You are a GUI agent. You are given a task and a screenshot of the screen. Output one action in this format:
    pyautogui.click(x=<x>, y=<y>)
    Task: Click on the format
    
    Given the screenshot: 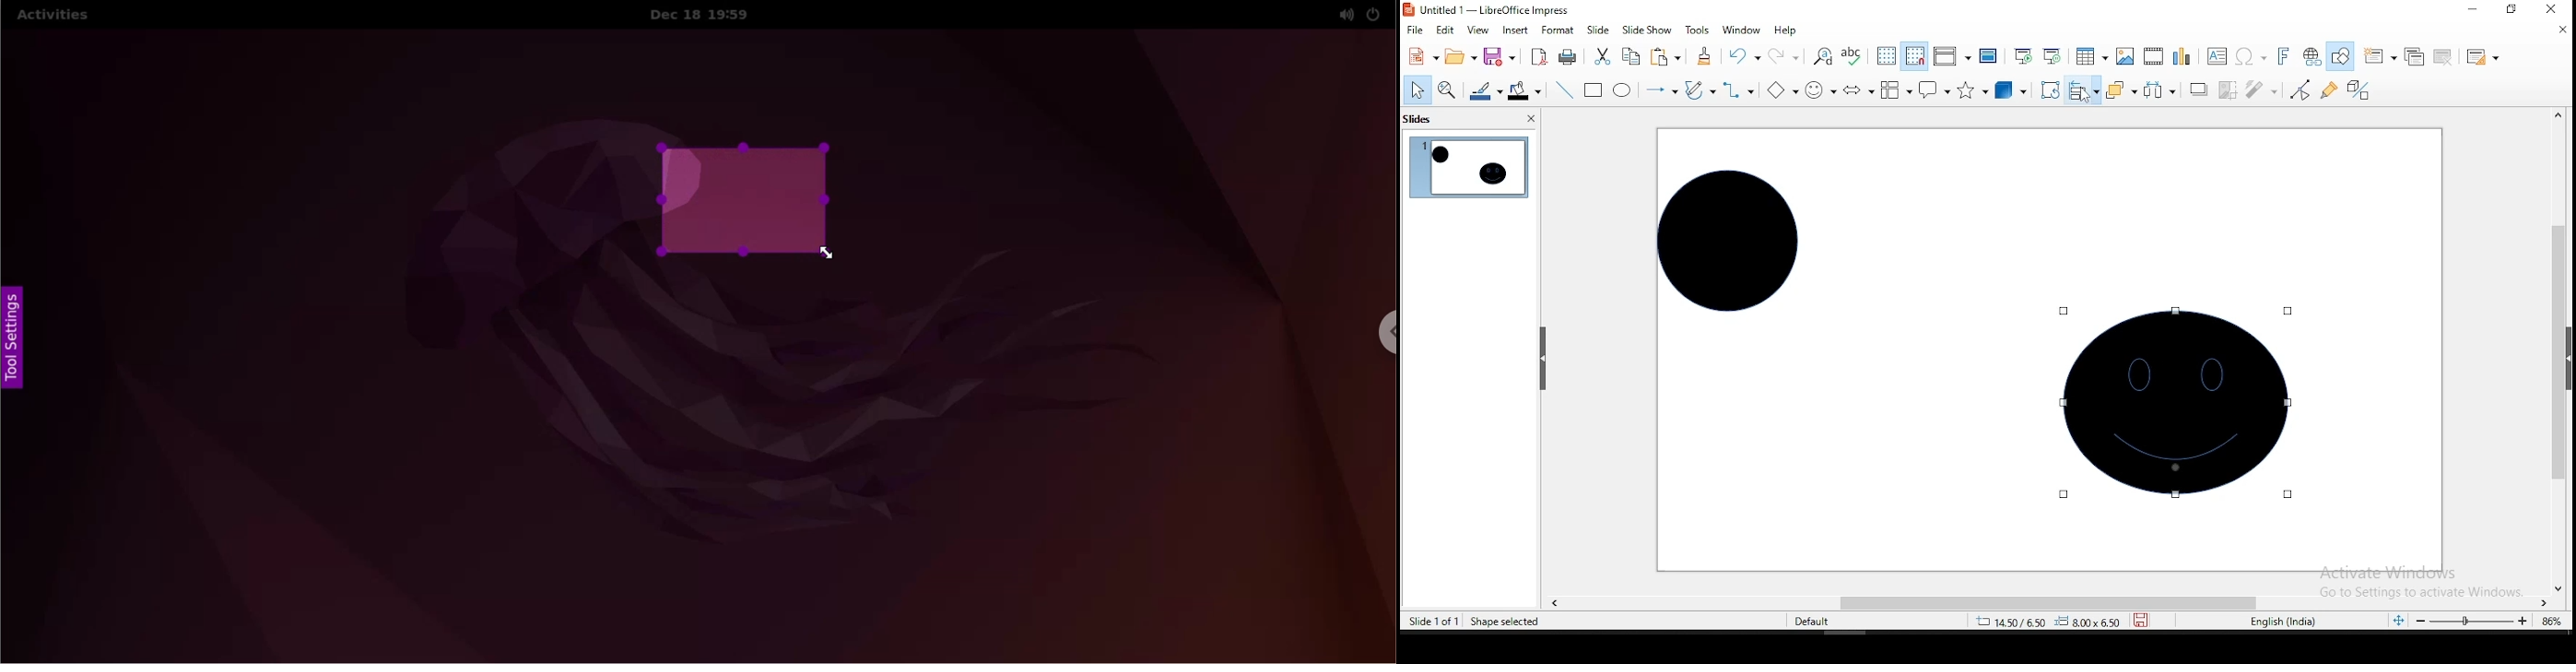 What is the action you would take?
    pyautogui.click(x=1559, y=30)
    